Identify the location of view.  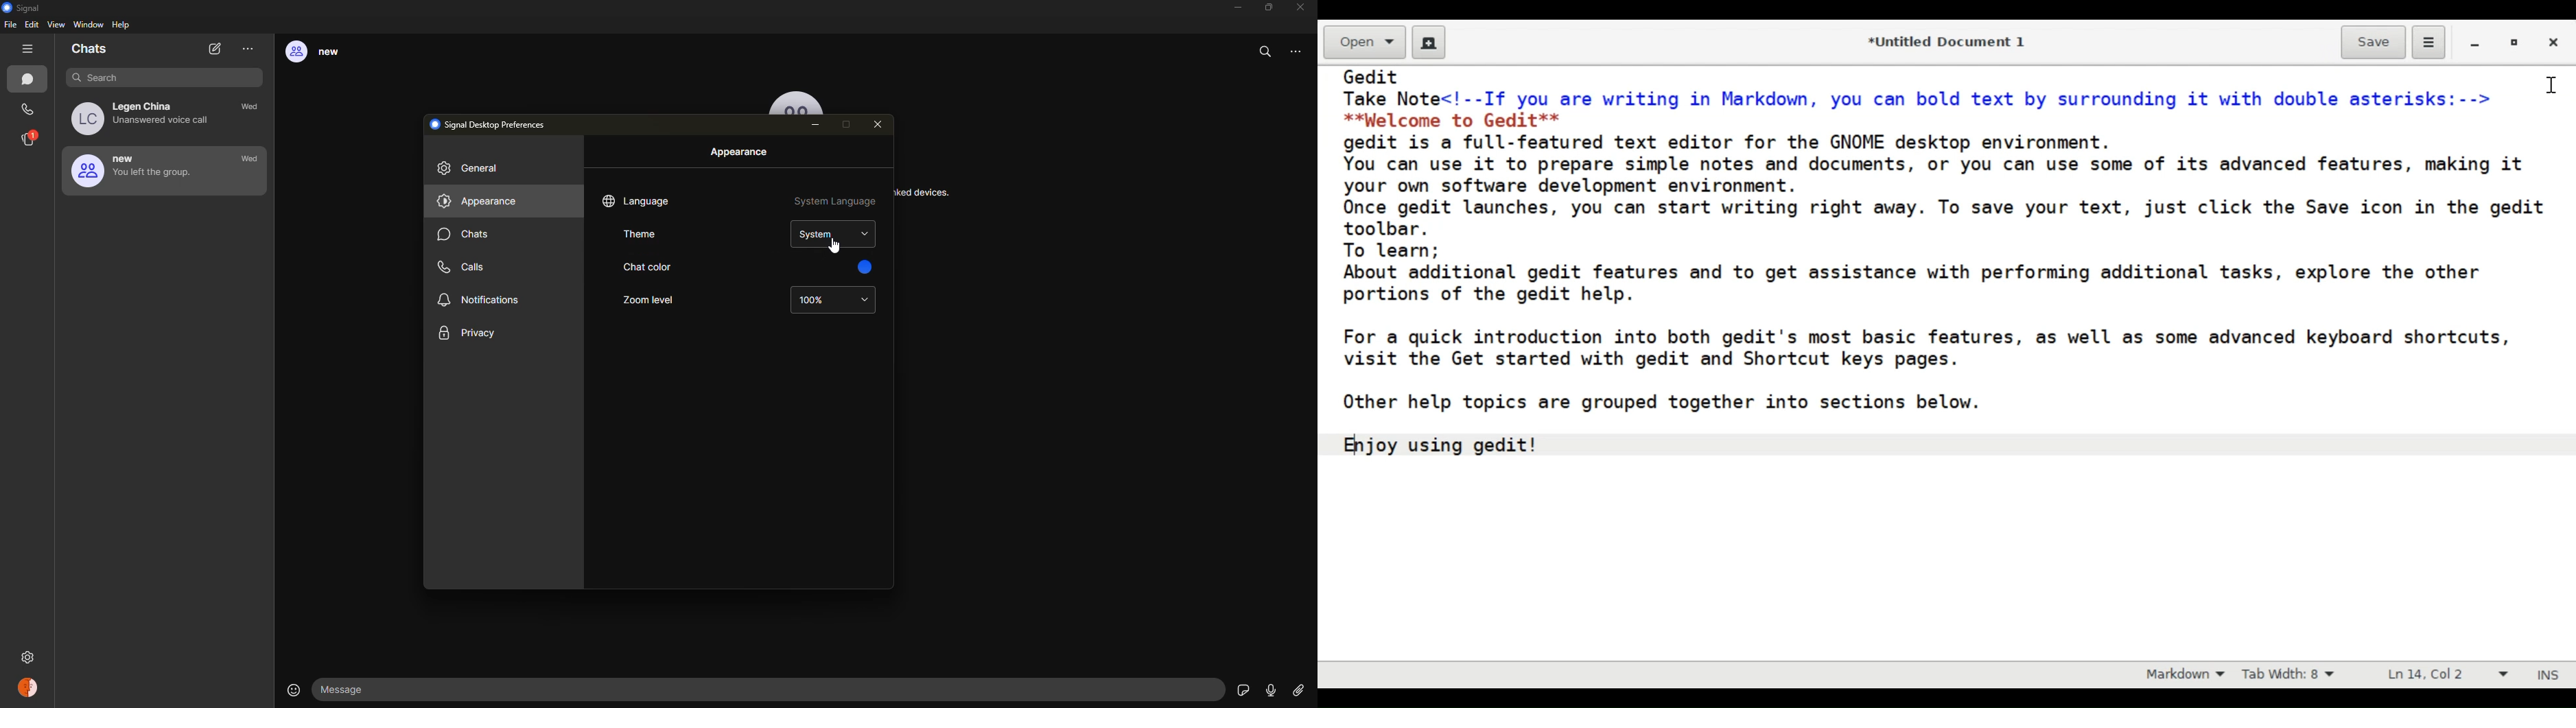
(58, 25).